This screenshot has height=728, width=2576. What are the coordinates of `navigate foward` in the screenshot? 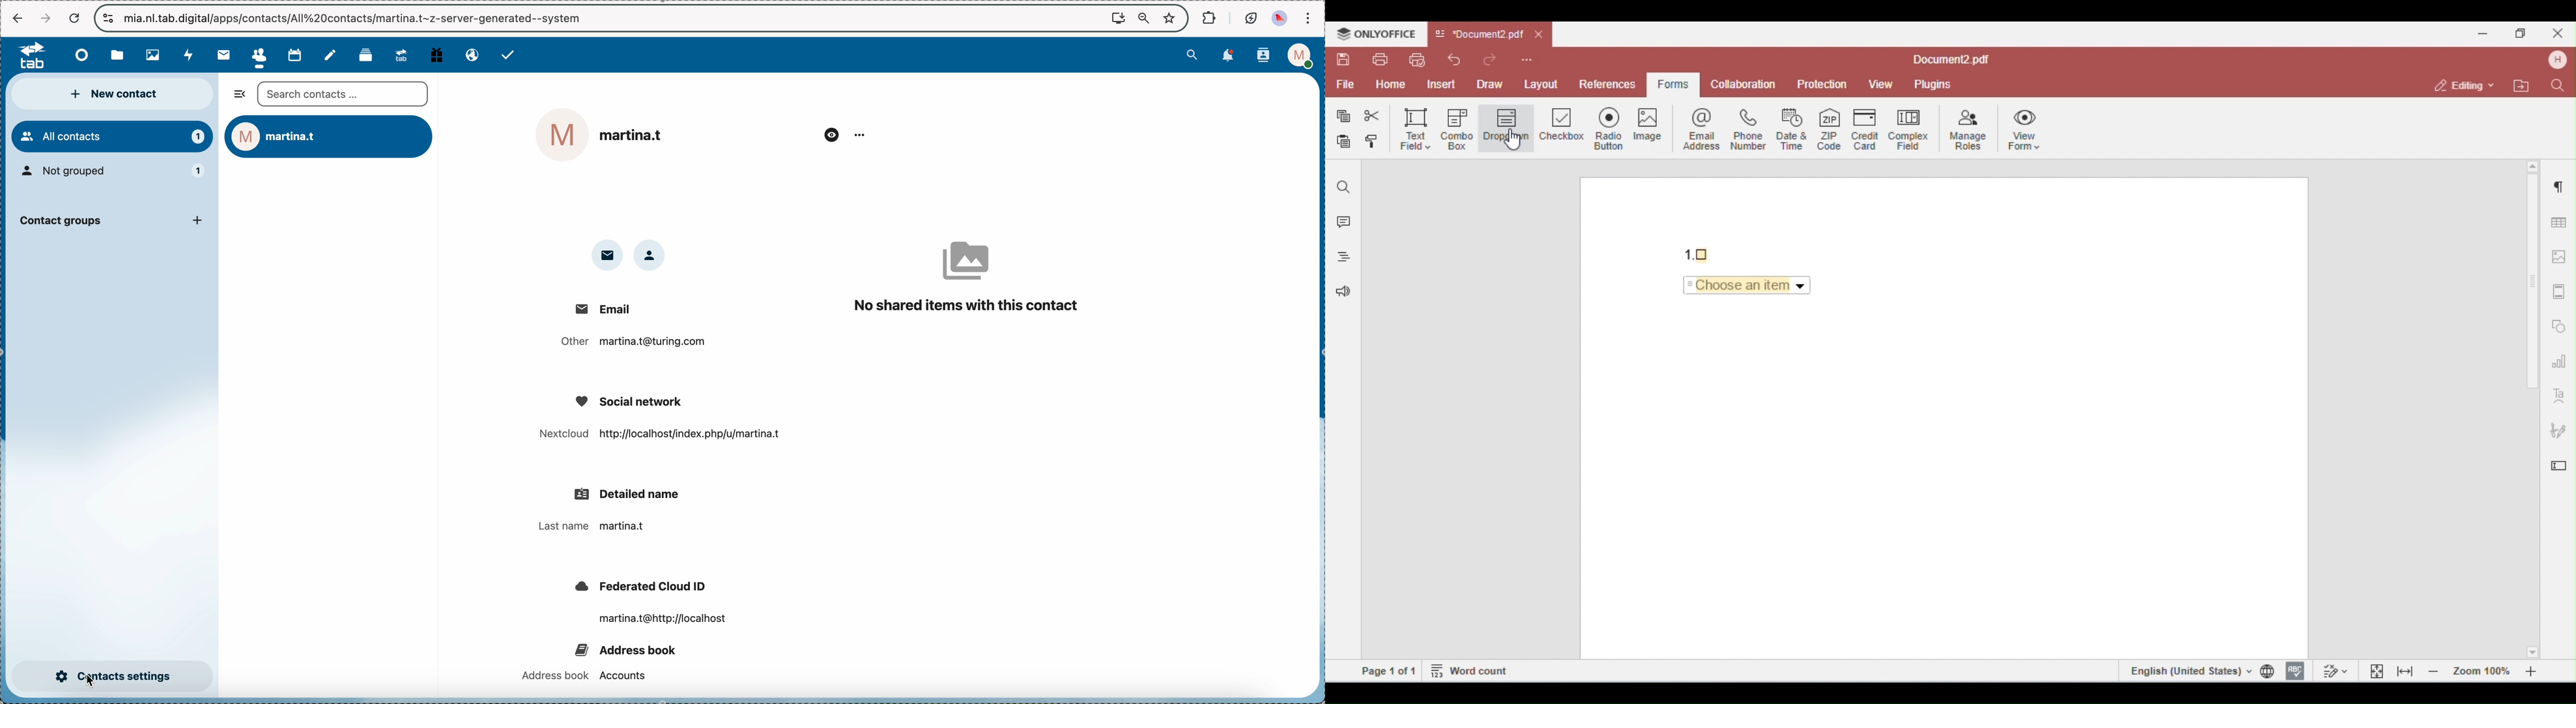 It's located at (43, 18).